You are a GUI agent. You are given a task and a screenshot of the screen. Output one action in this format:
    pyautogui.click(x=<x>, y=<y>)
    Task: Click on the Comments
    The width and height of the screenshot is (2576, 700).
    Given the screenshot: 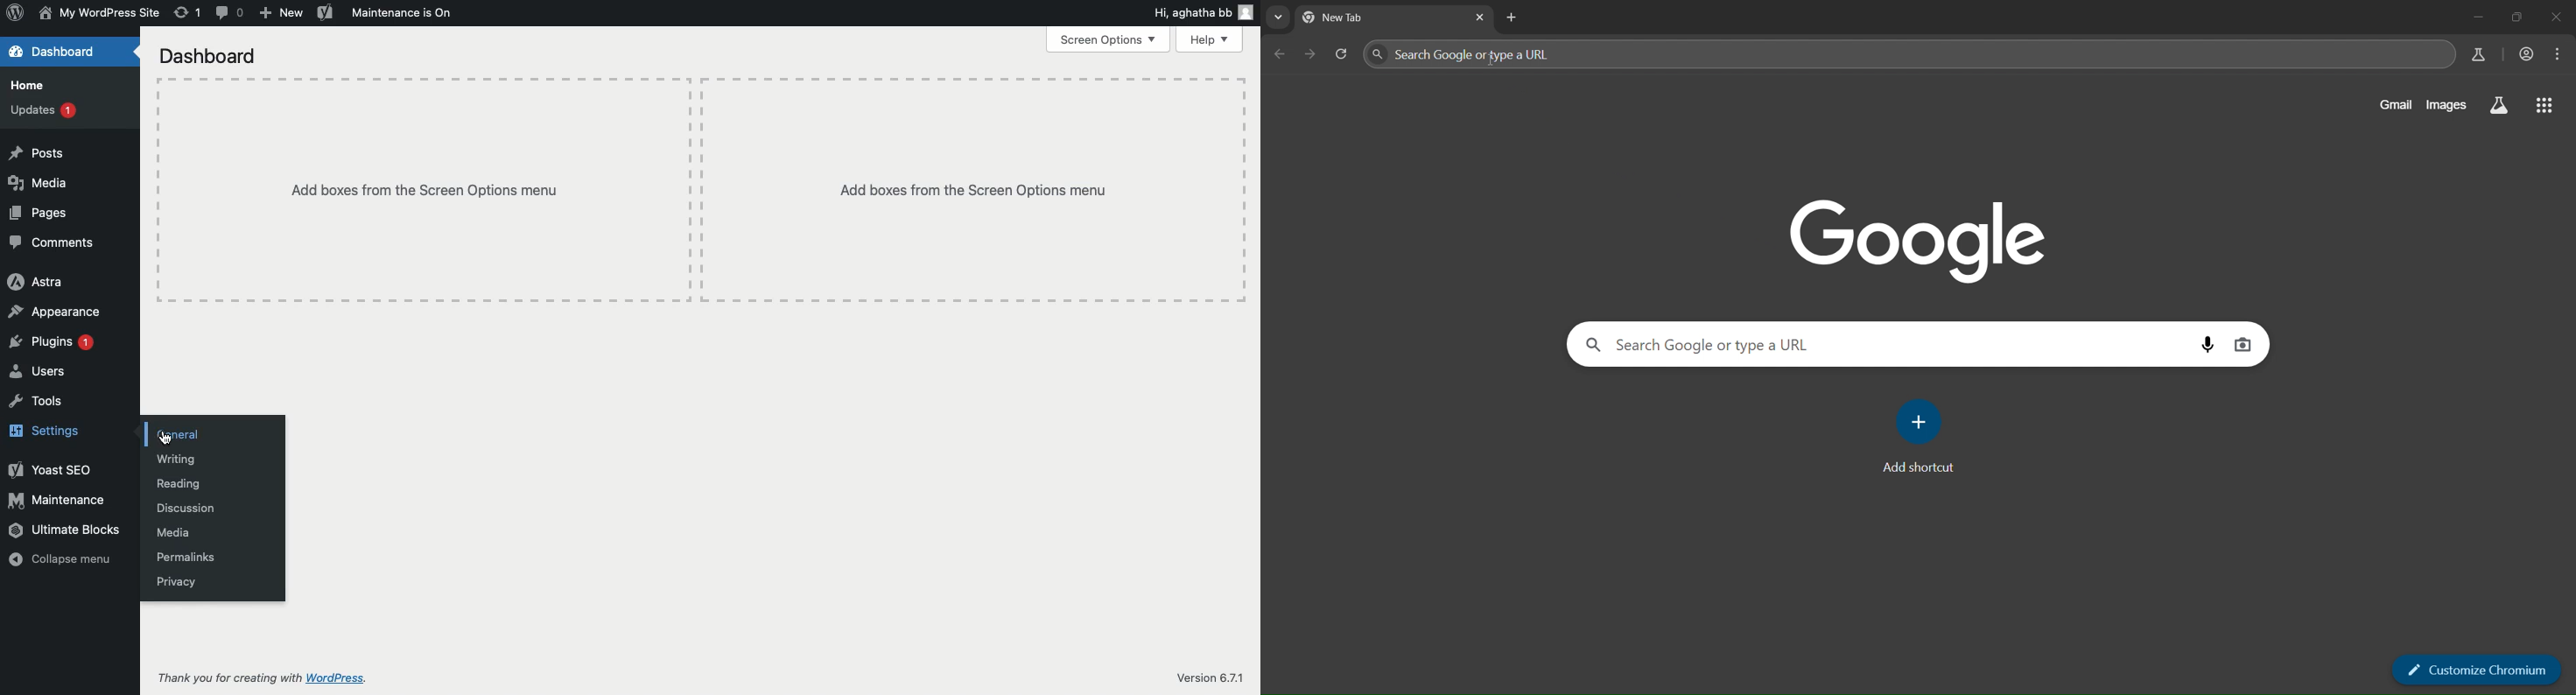 What is the action you would take?
    pyautogui.click(x=53, y=242)
    